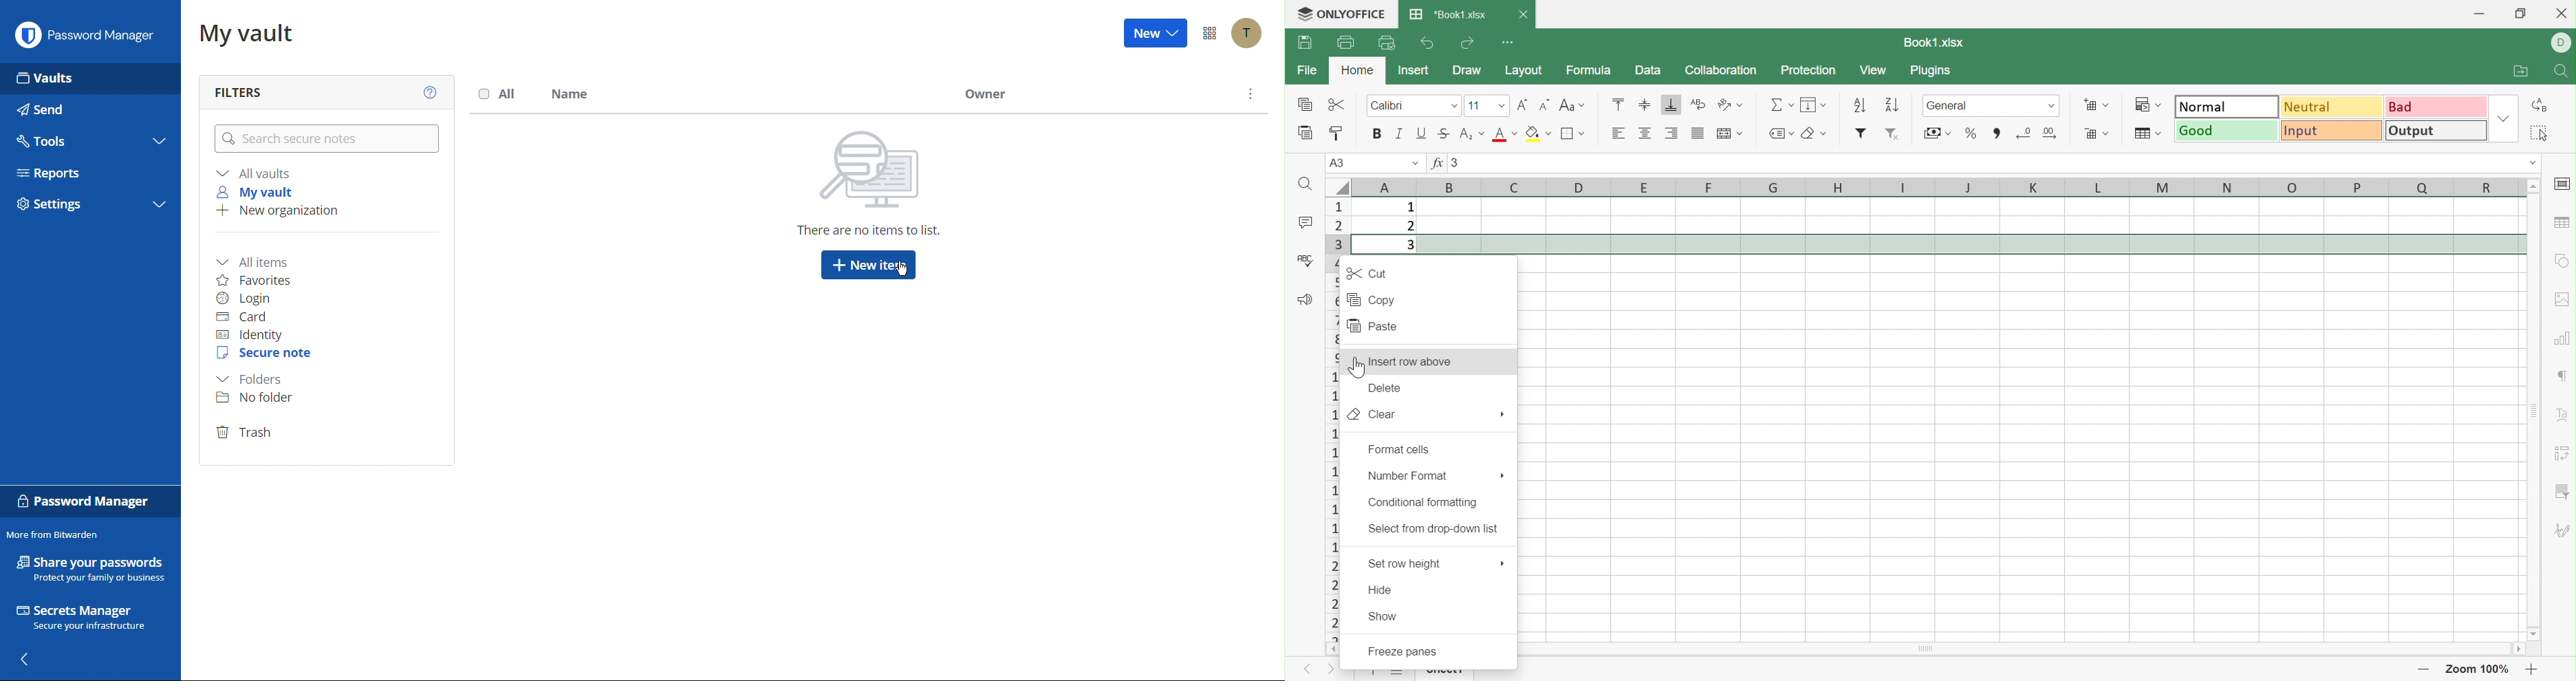  I want to click on Layout, so click(1525, 70).